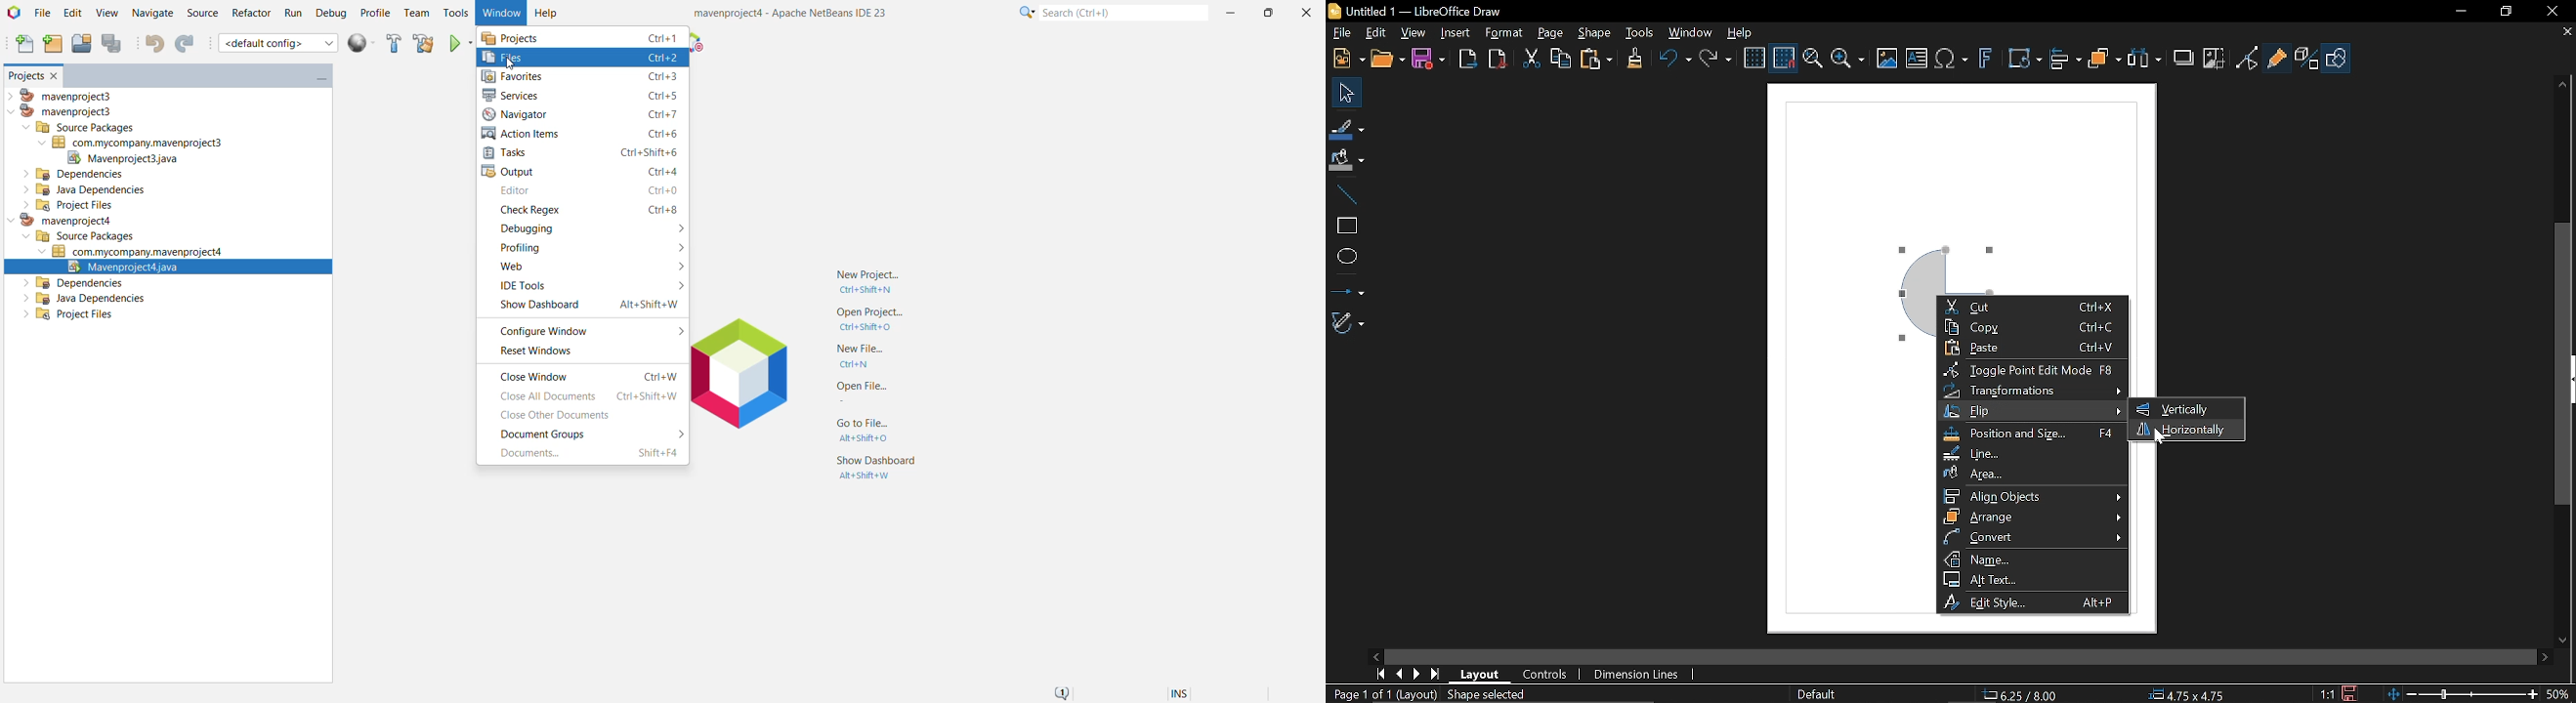 Image resolution: width=2576 pixels, height=728 pixels. What do you see at coordinates (1742, 33) in the screenshot?
I see `Help` at bounding box center [1742, 33].